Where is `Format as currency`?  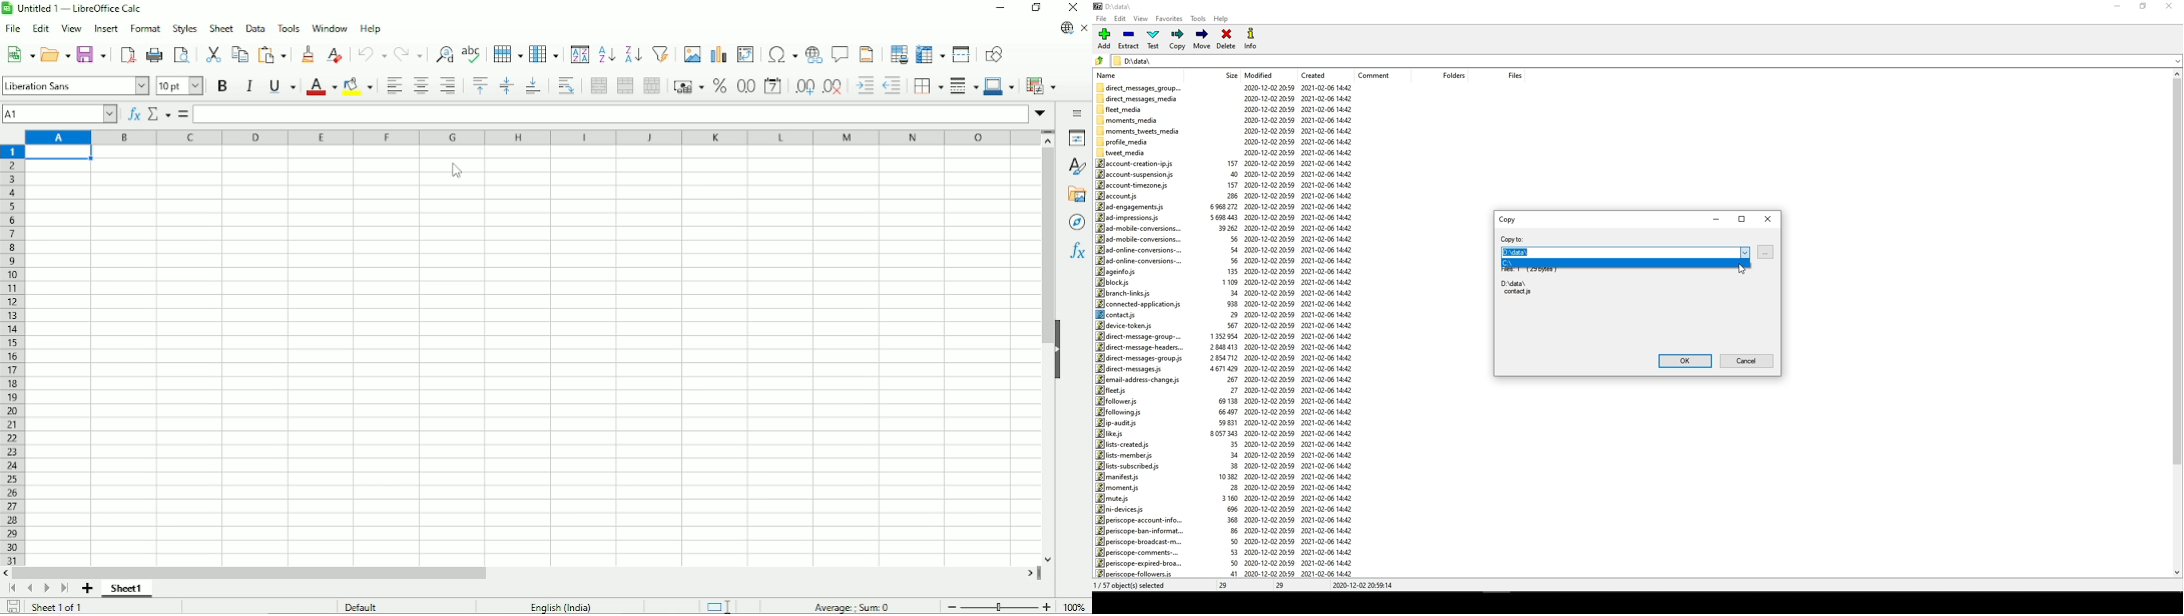 Format as currency is located at coordinates (688, 86).